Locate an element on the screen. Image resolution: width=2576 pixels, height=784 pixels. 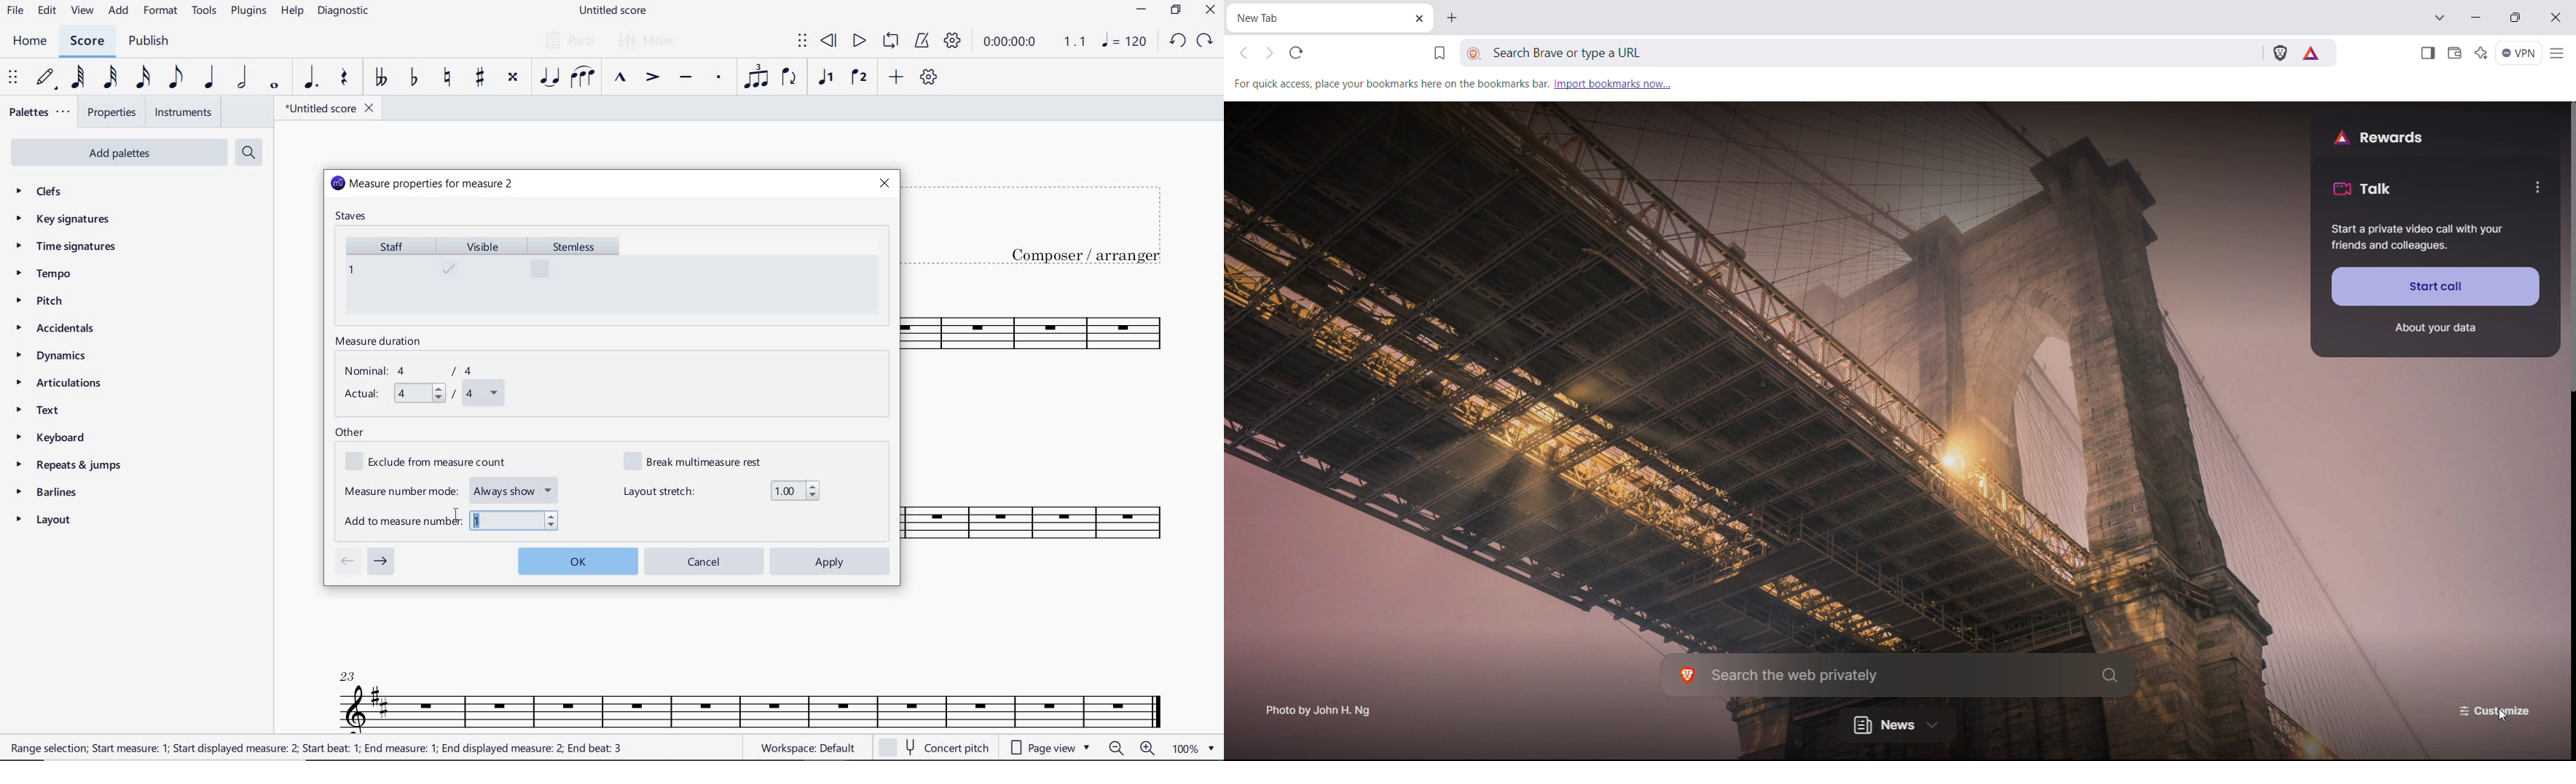
TOGGLE DOUBLE-SHARP is located at coordinates (512, 77).